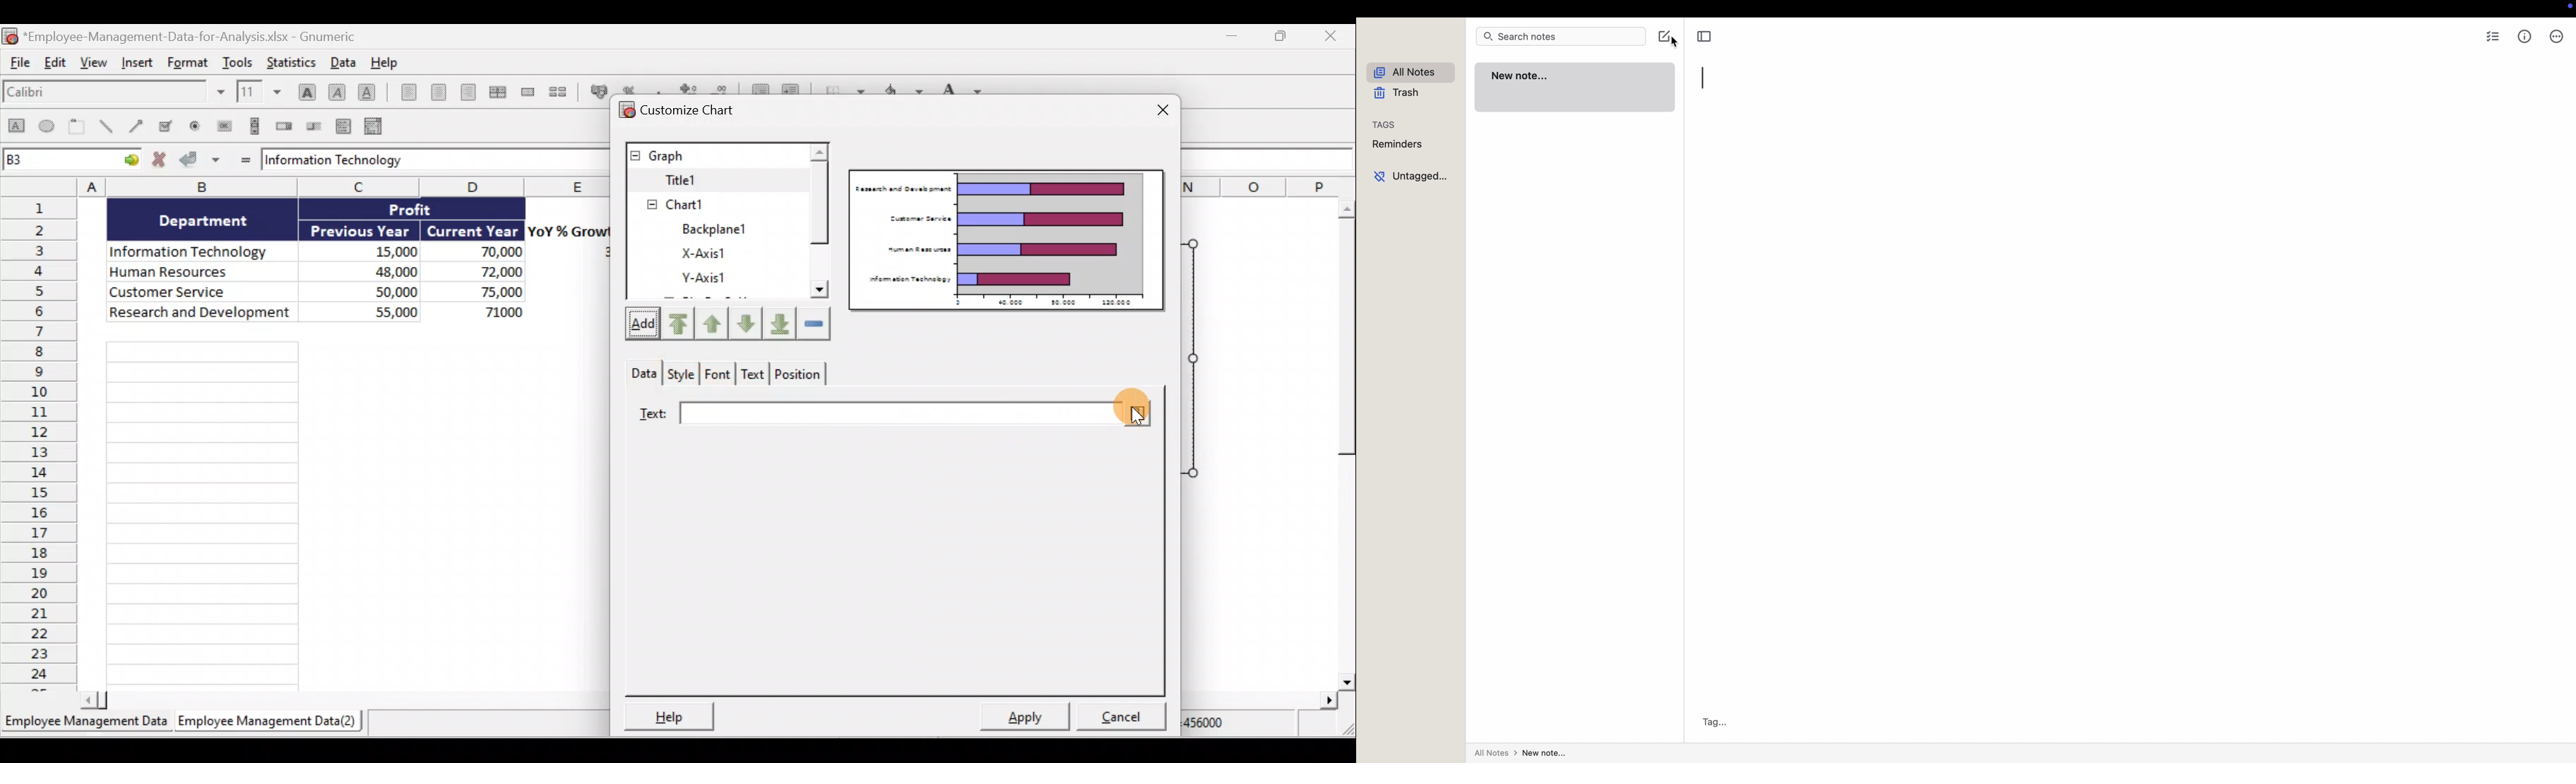 This screenshot has width=2576, height=784. I want to click on Information Technology, so click(420, 161).